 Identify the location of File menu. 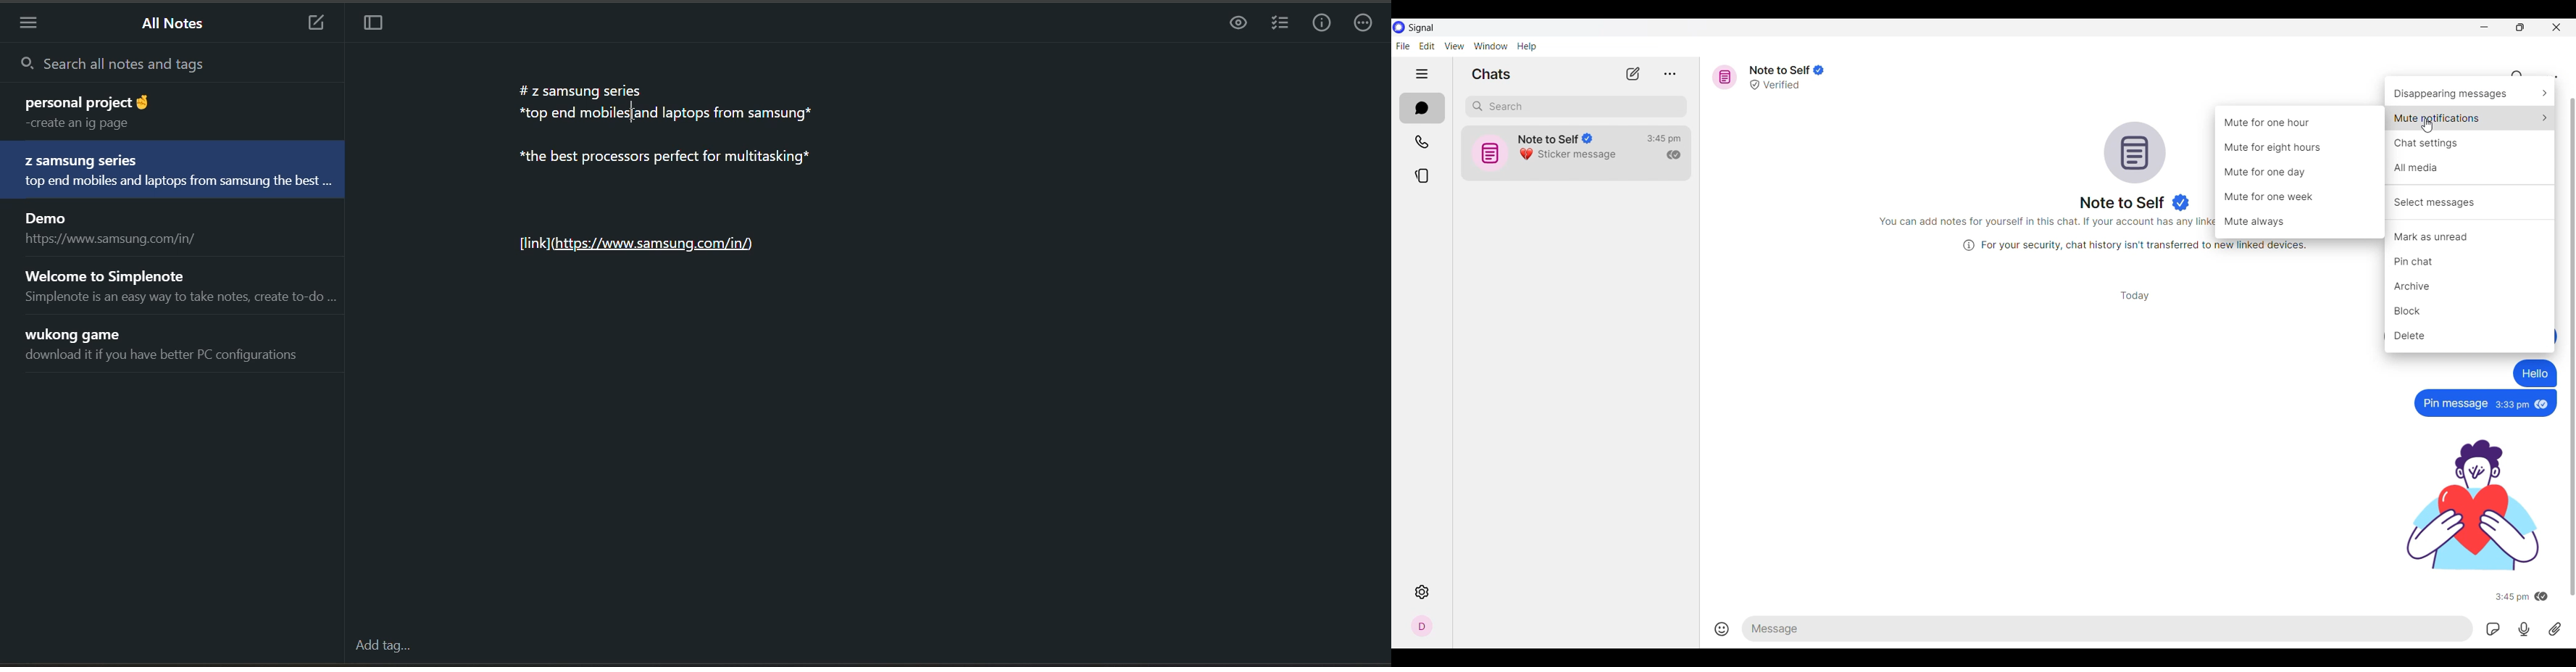
(1402, 46).